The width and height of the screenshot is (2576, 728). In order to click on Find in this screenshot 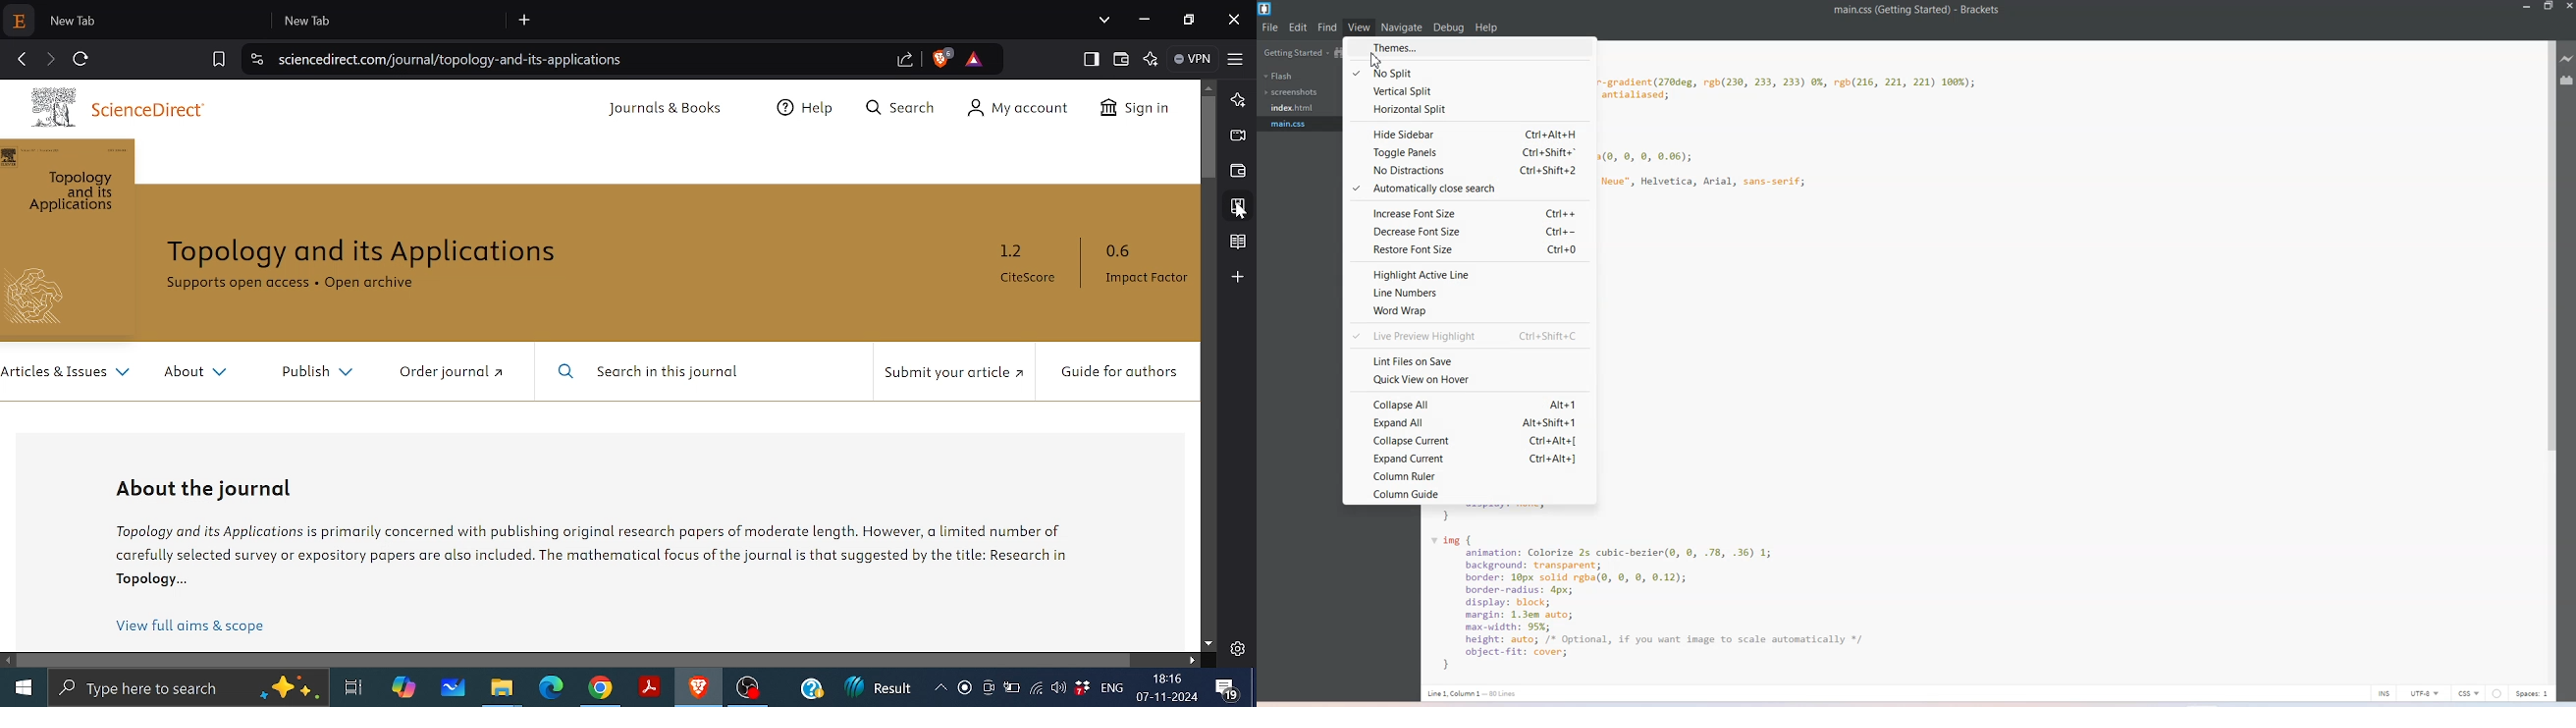, I will do `click(1327, 27)`.